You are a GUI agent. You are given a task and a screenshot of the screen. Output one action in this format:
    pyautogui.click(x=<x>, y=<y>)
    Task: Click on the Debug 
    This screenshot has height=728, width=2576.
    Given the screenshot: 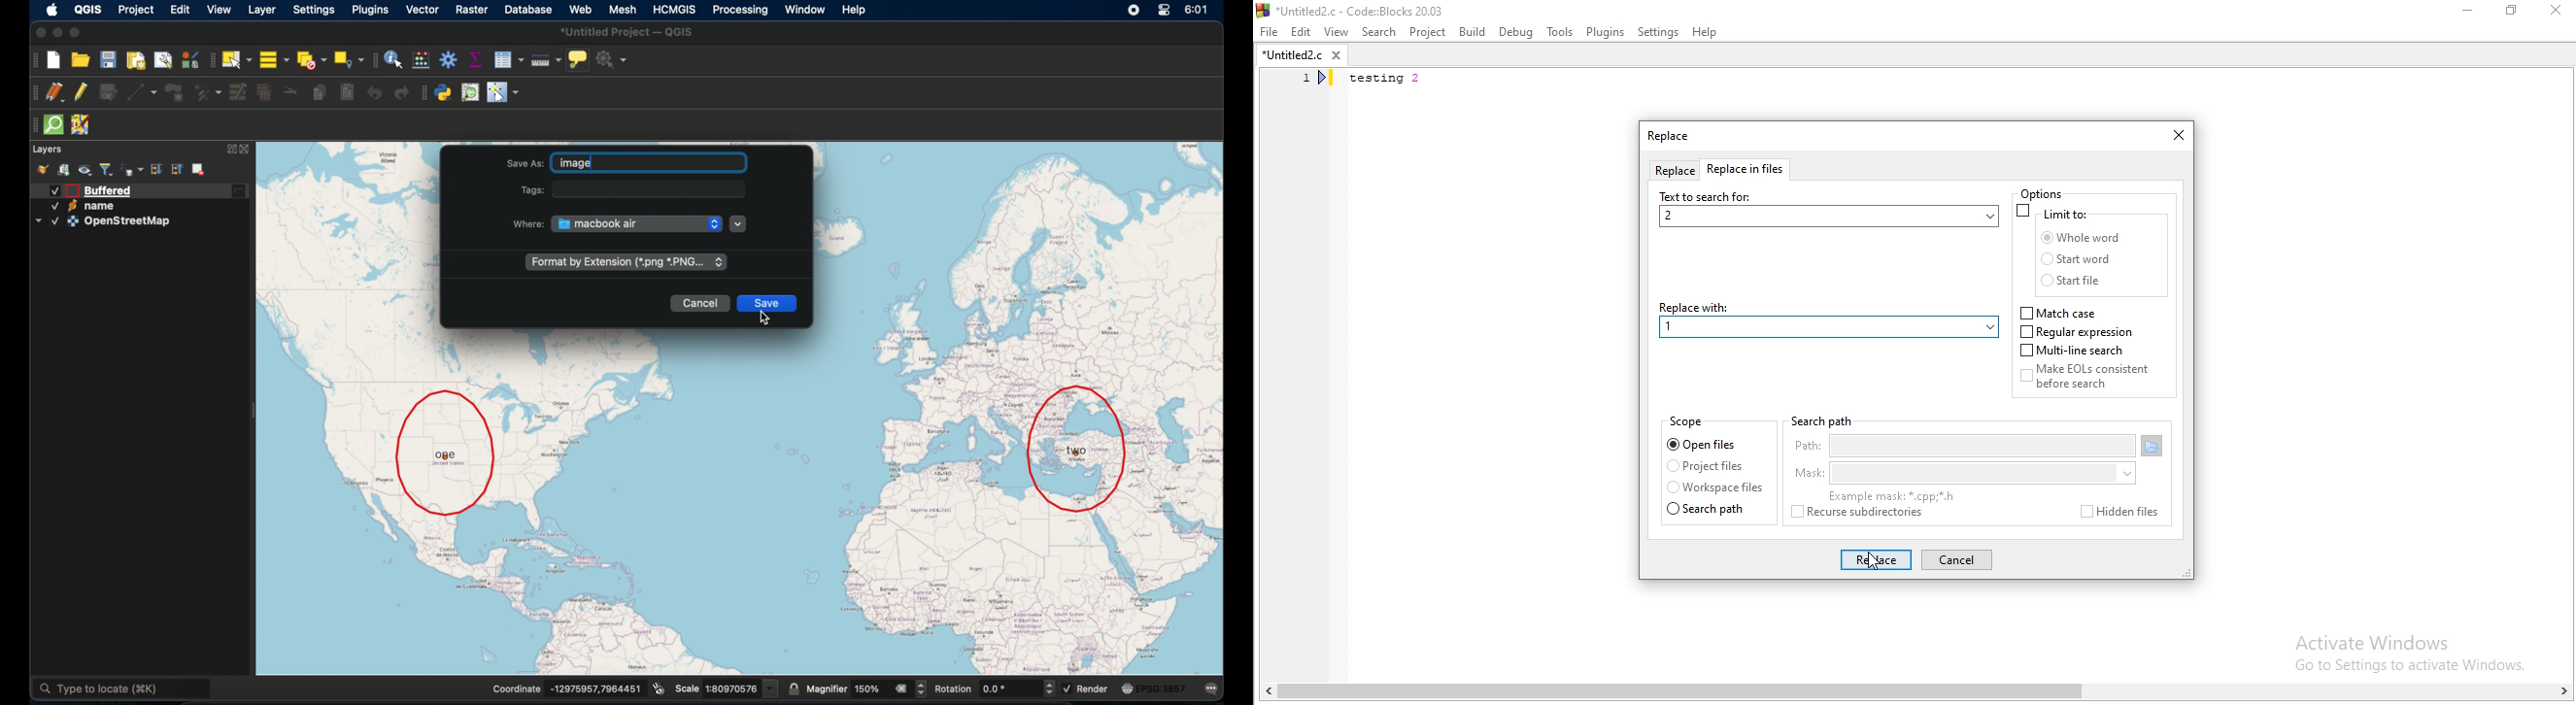 What is the action you would take?
    pyautogui.click(x=1516, y=30)
    